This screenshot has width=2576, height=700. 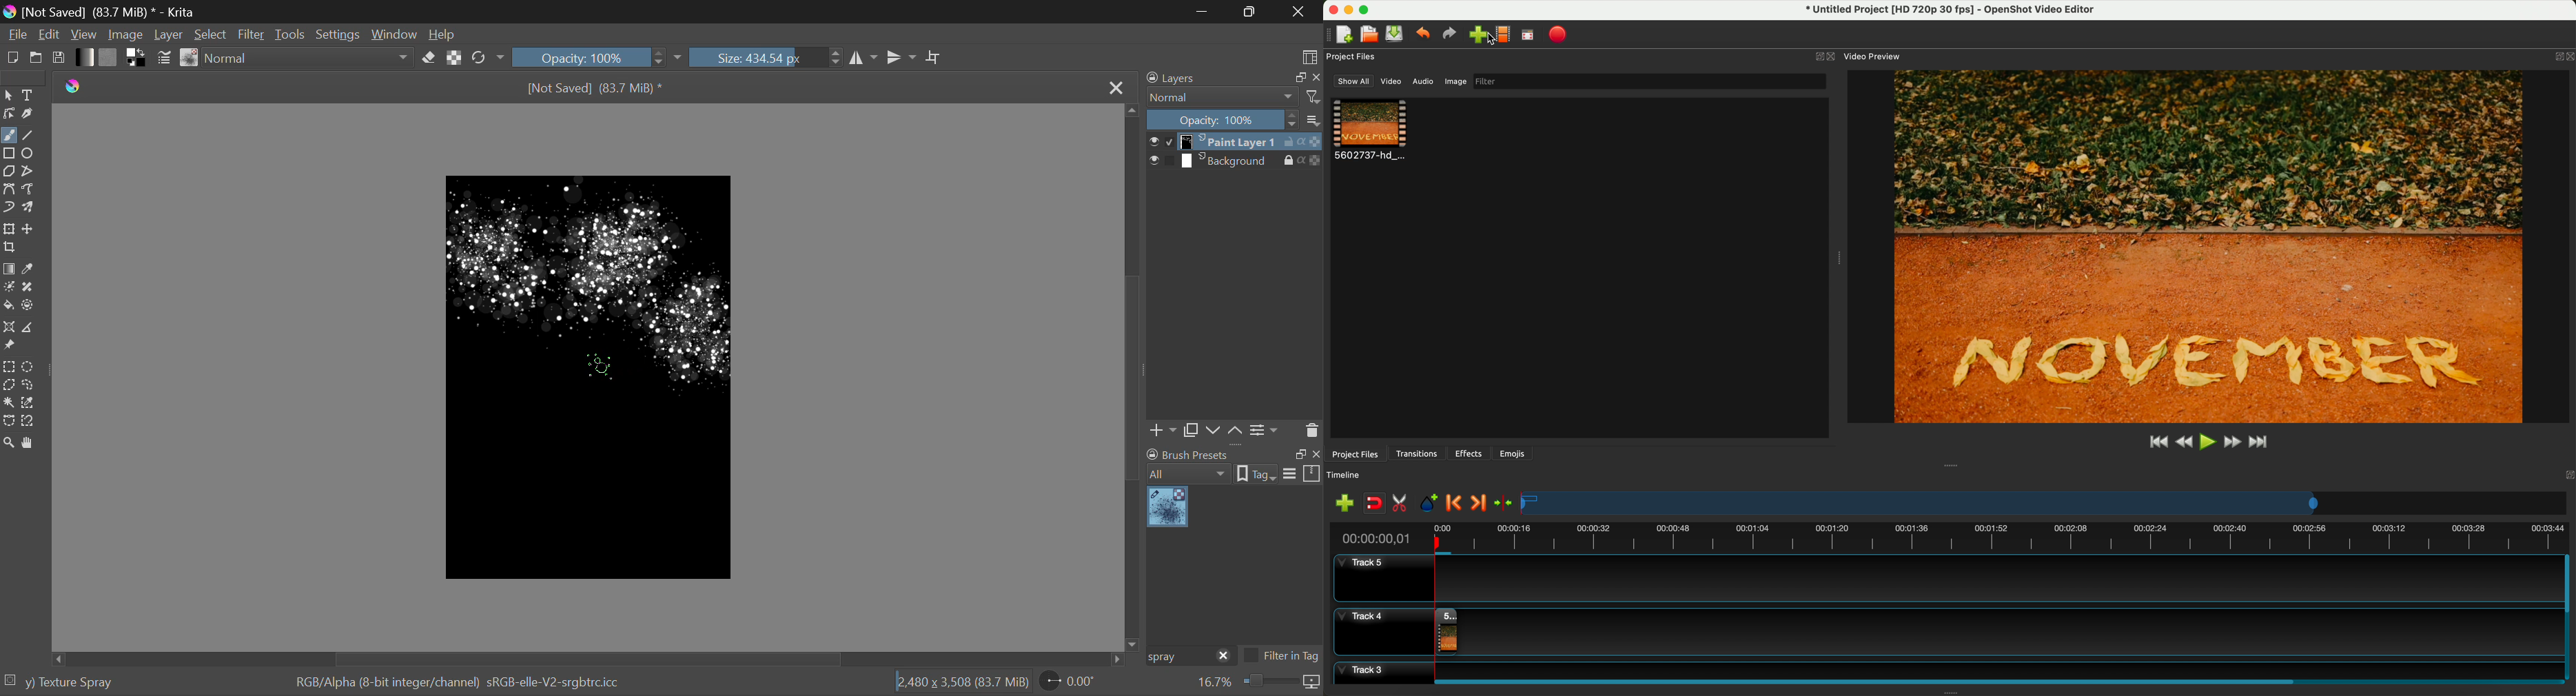 What do you see at coordinates (429, 58) in the screenshot?
I see `Eraser` at bounding box center [429, 58].